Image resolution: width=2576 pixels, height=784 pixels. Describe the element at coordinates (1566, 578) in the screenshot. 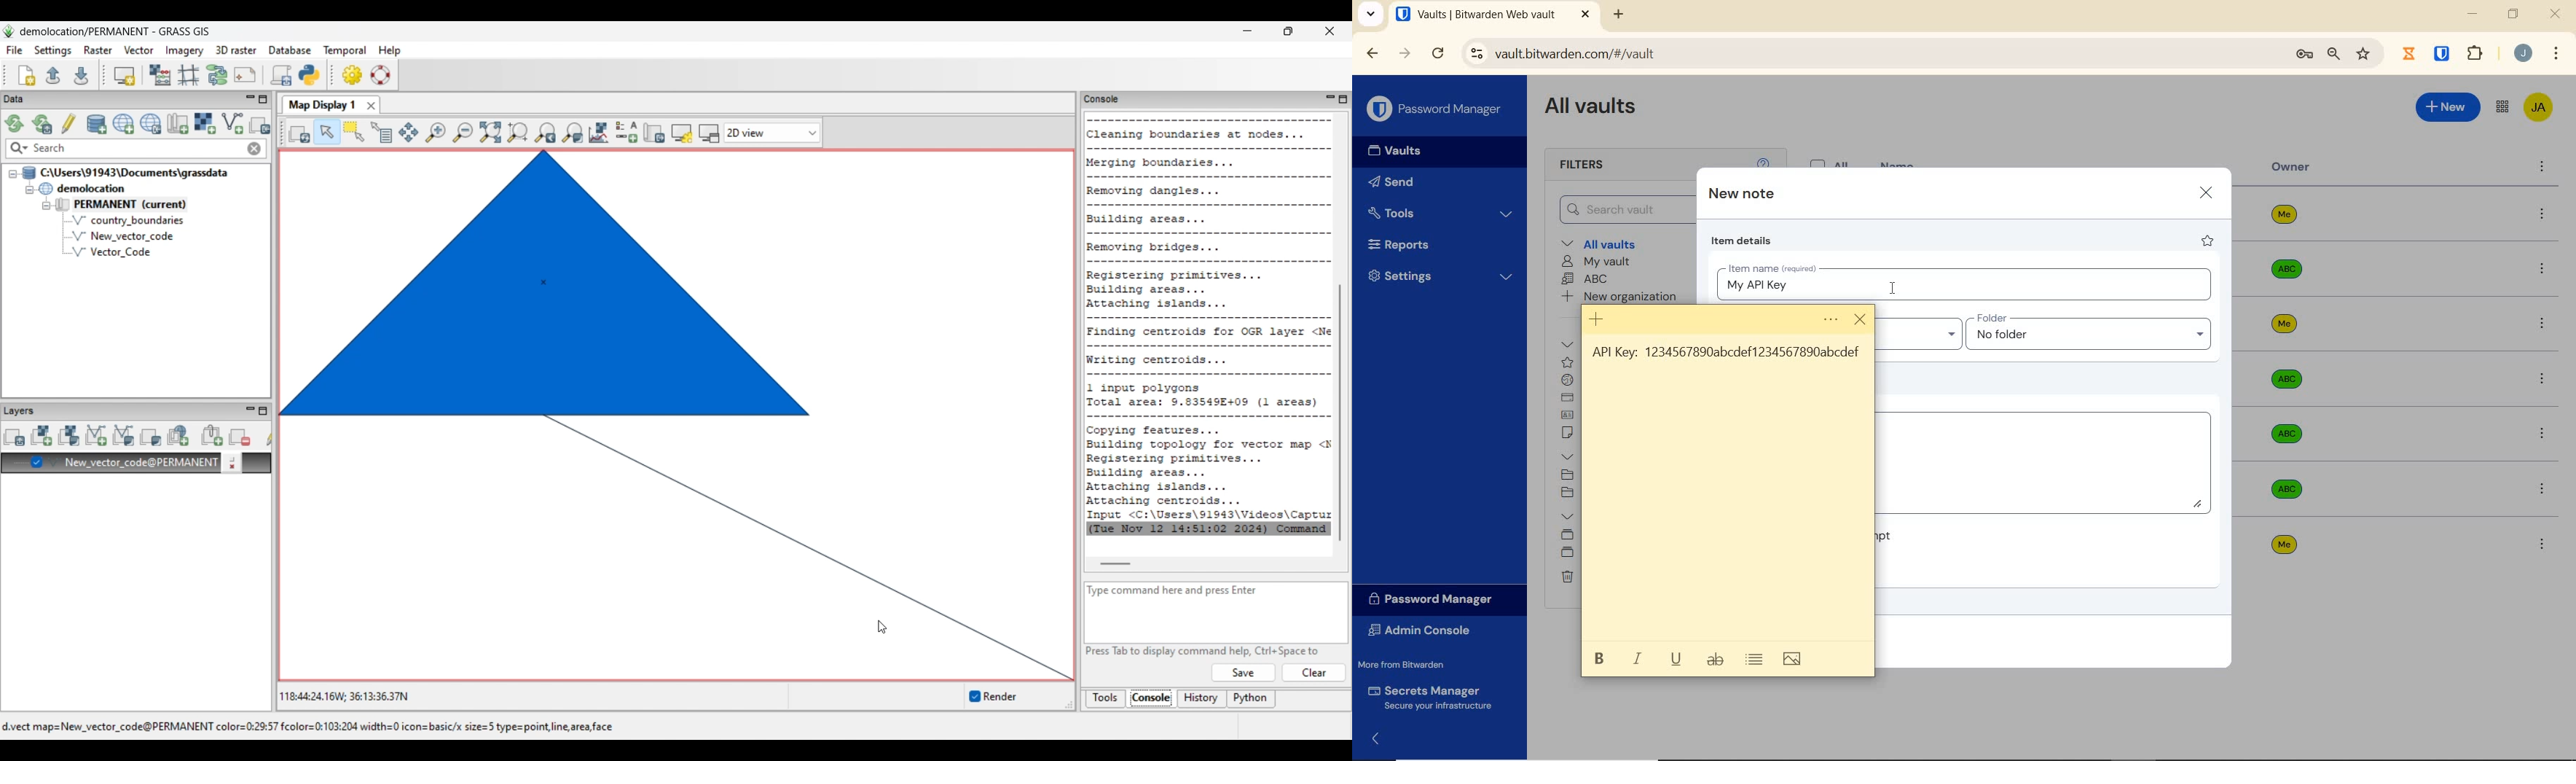

I see `Trash` at that location.